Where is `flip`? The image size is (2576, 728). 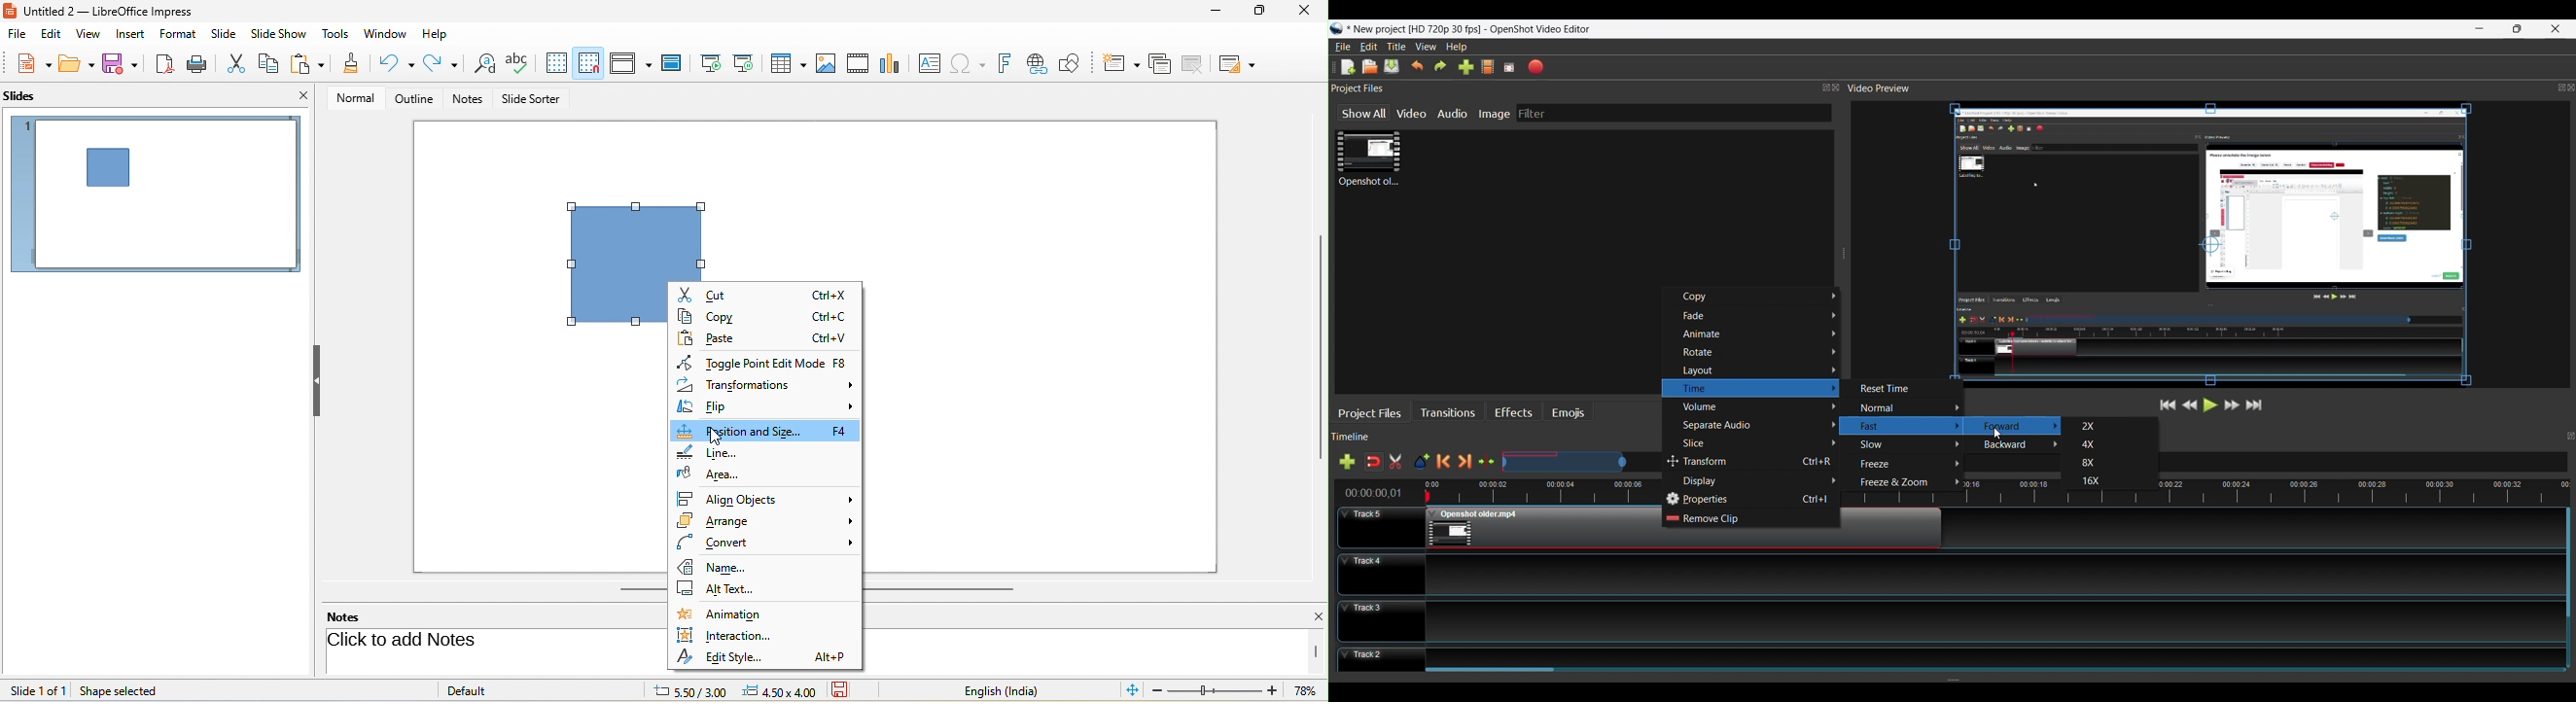 flip is located at coordinates (769, 405).